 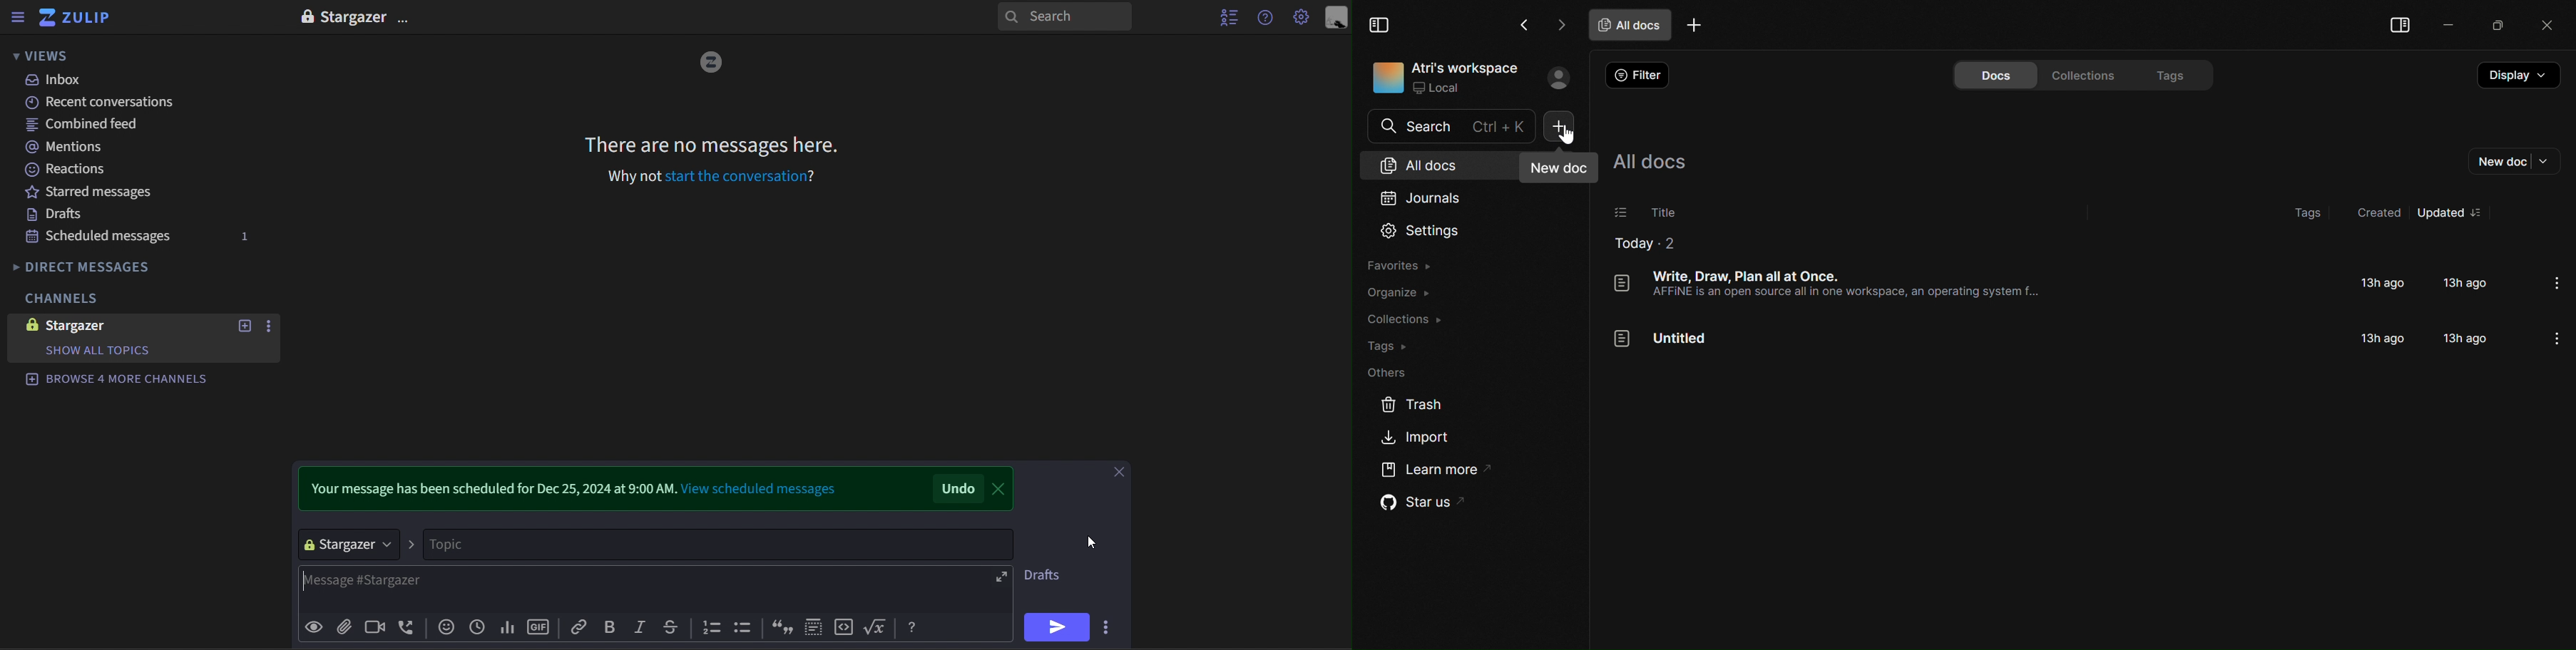 What do you see at coordinates (1437, 198) in the screenshot?
I see `Journals` at bounding box center [1437, 198].